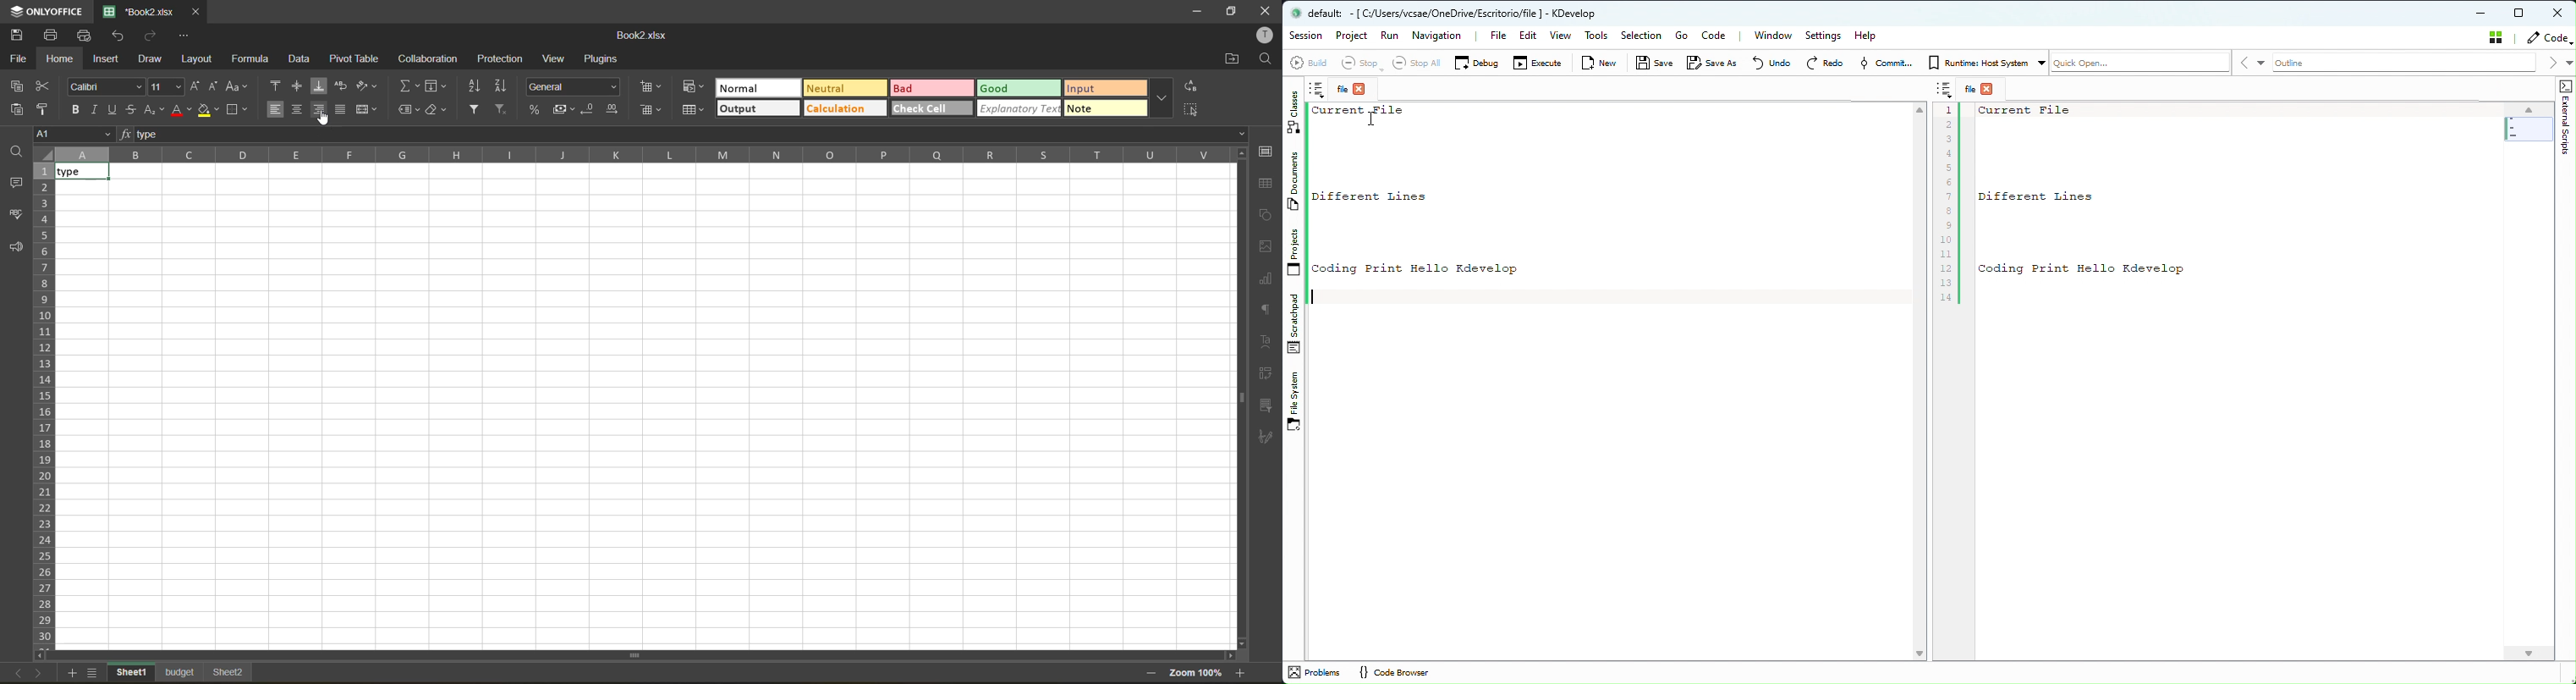 The height and width of the screenshot is (700, 2576). I want to click on zoom in, so click(1242, 673).